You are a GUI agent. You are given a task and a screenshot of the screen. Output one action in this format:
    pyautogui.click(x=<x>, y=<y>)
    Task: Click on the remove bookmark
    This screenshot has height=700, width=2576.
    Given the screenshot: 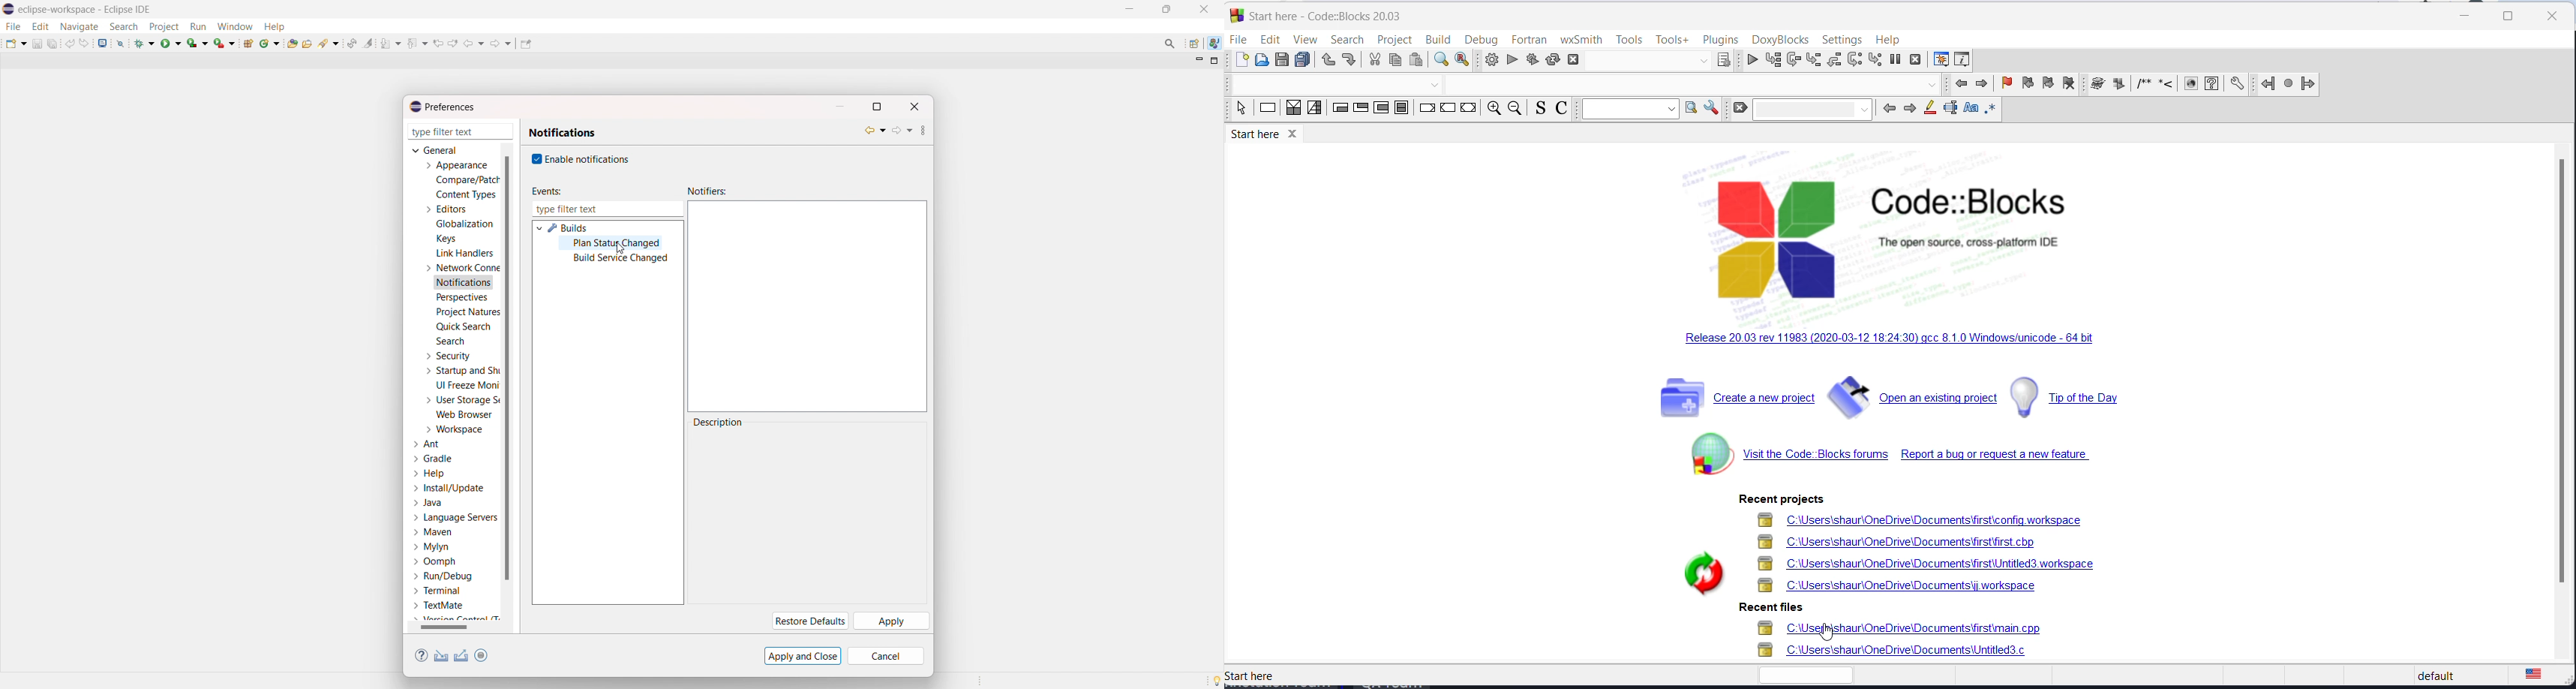 What is the action you would take?
    pyautogui.click(x=2070, y=85)
    